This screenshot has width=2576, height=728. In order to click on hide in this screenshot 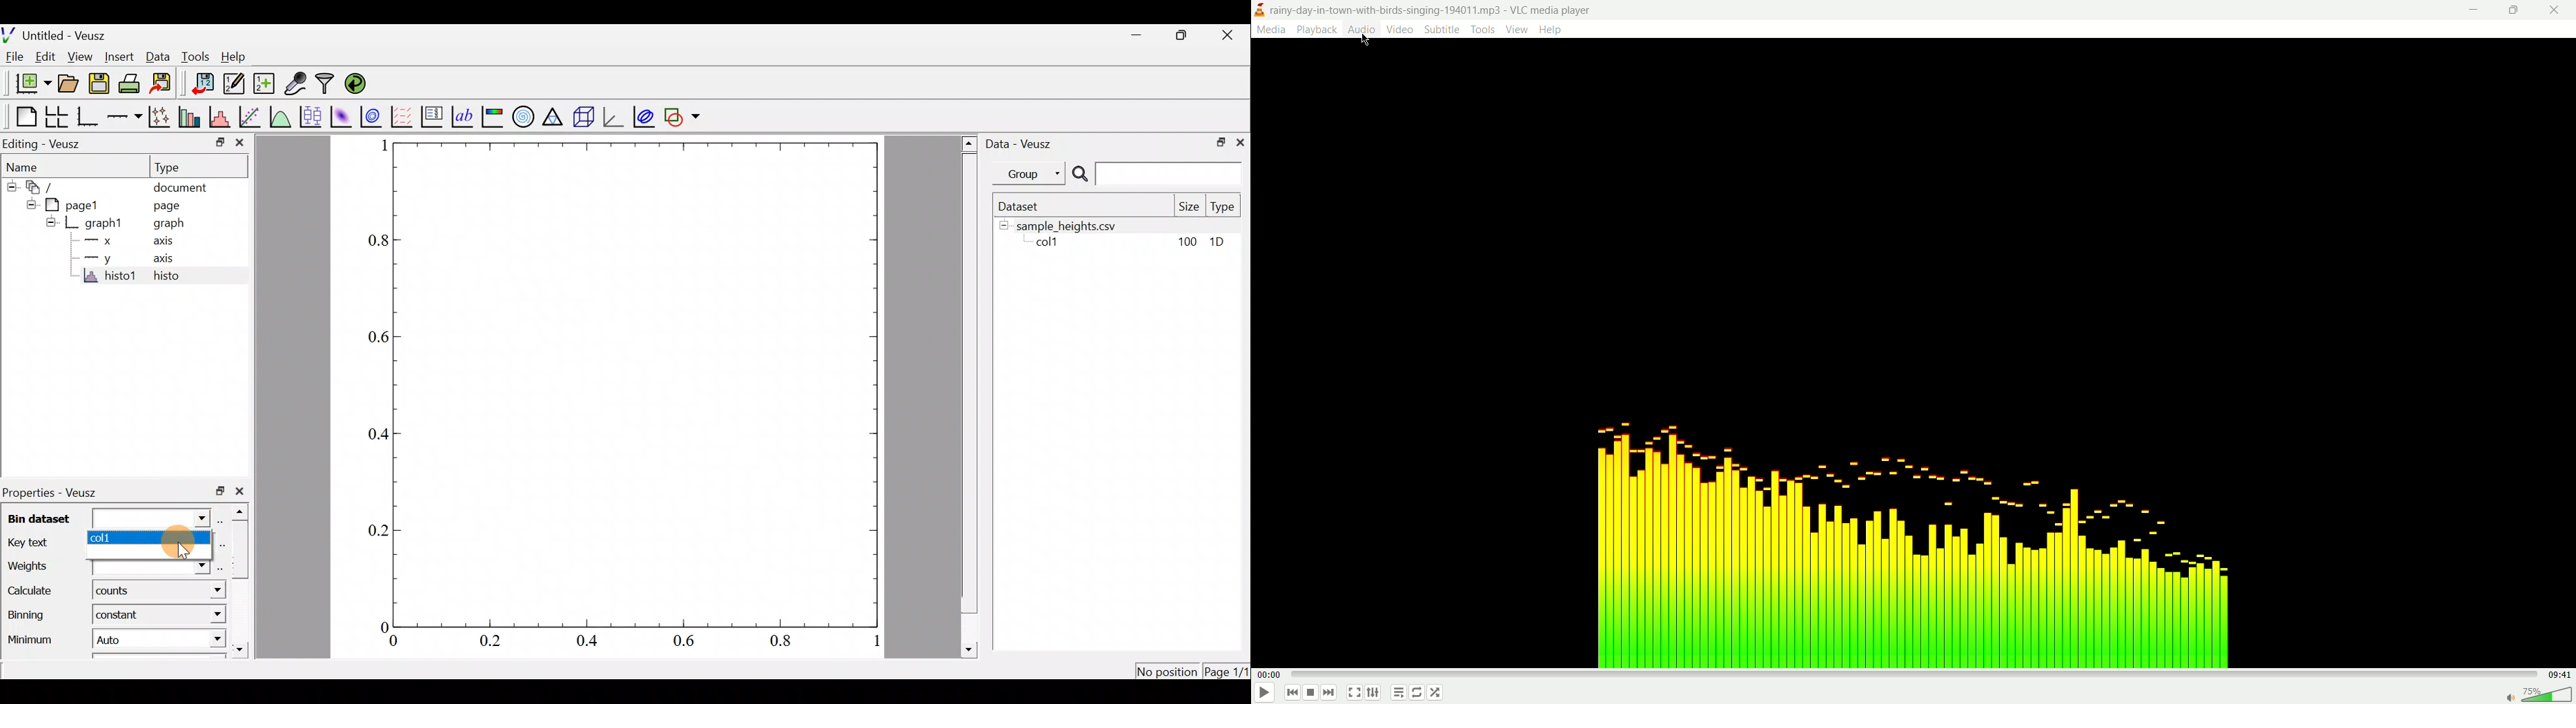, I will do `click(1004, 225)`.